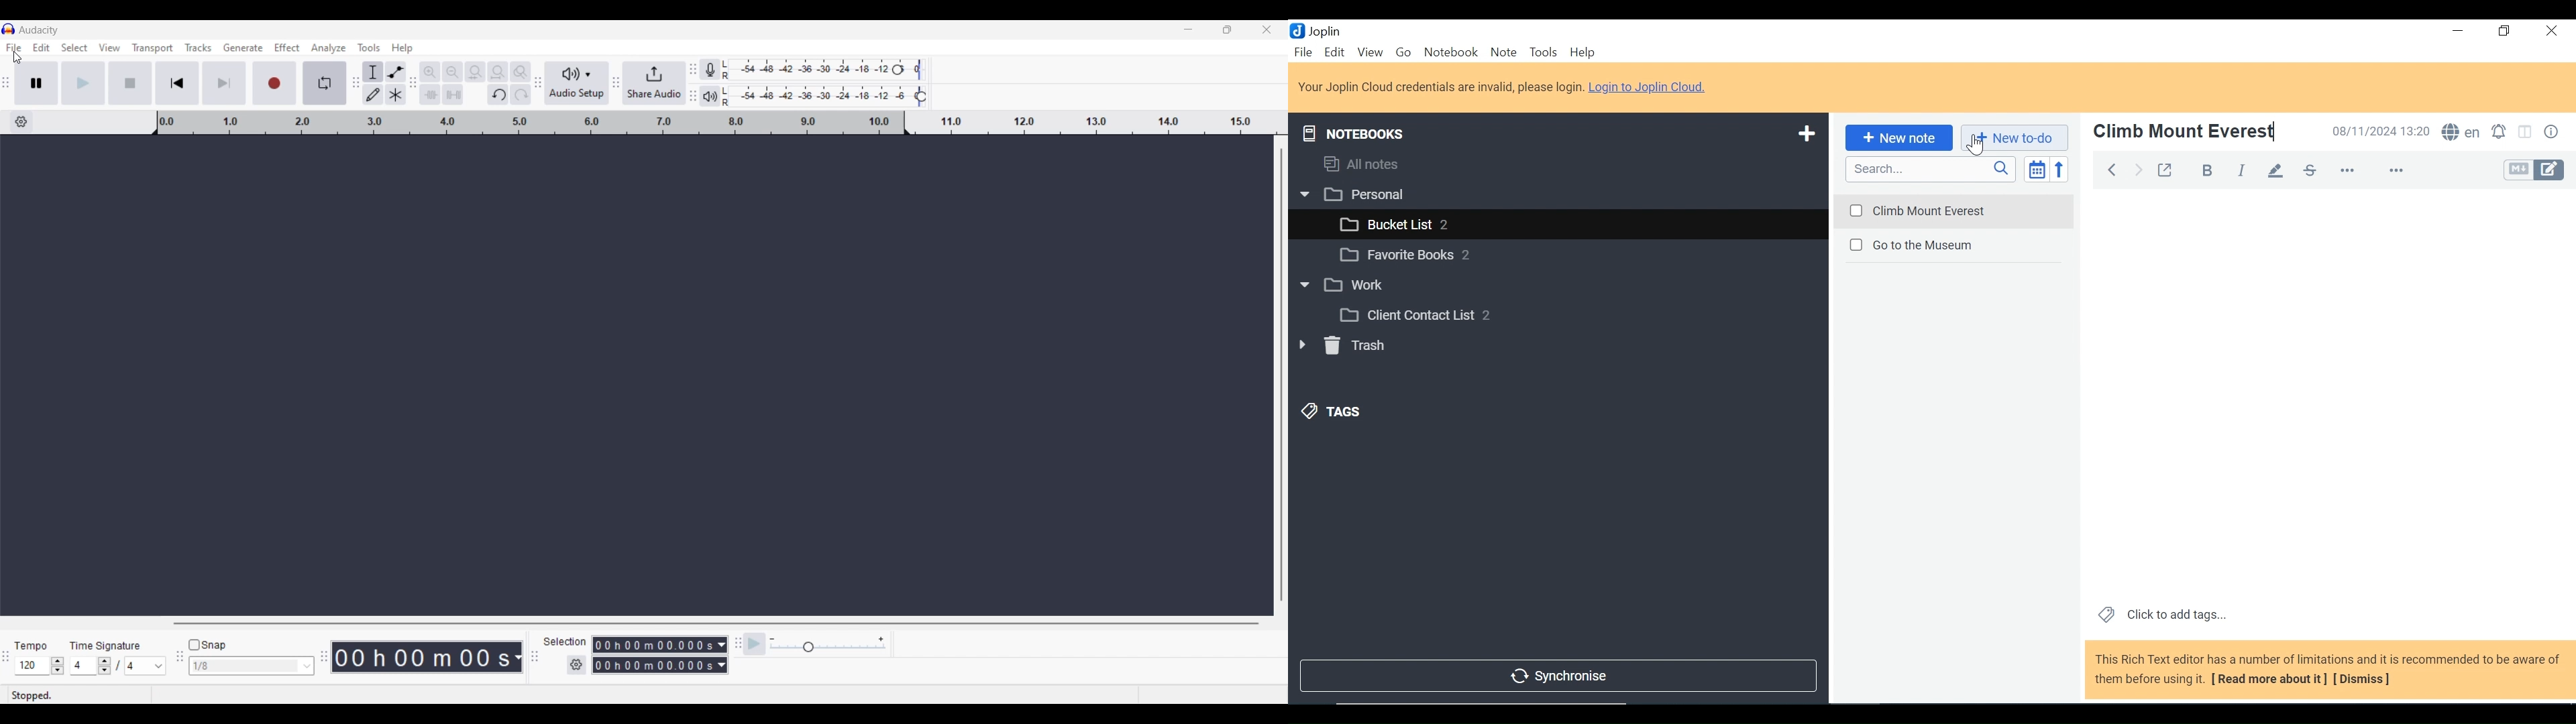 Image resolution: width=2576 pixels, height=728 pixels. What do you see at coordinates (1503, 87) in the screenshot?
I see `Login to Joplin Cloud` at bounding box center [1503, 87].